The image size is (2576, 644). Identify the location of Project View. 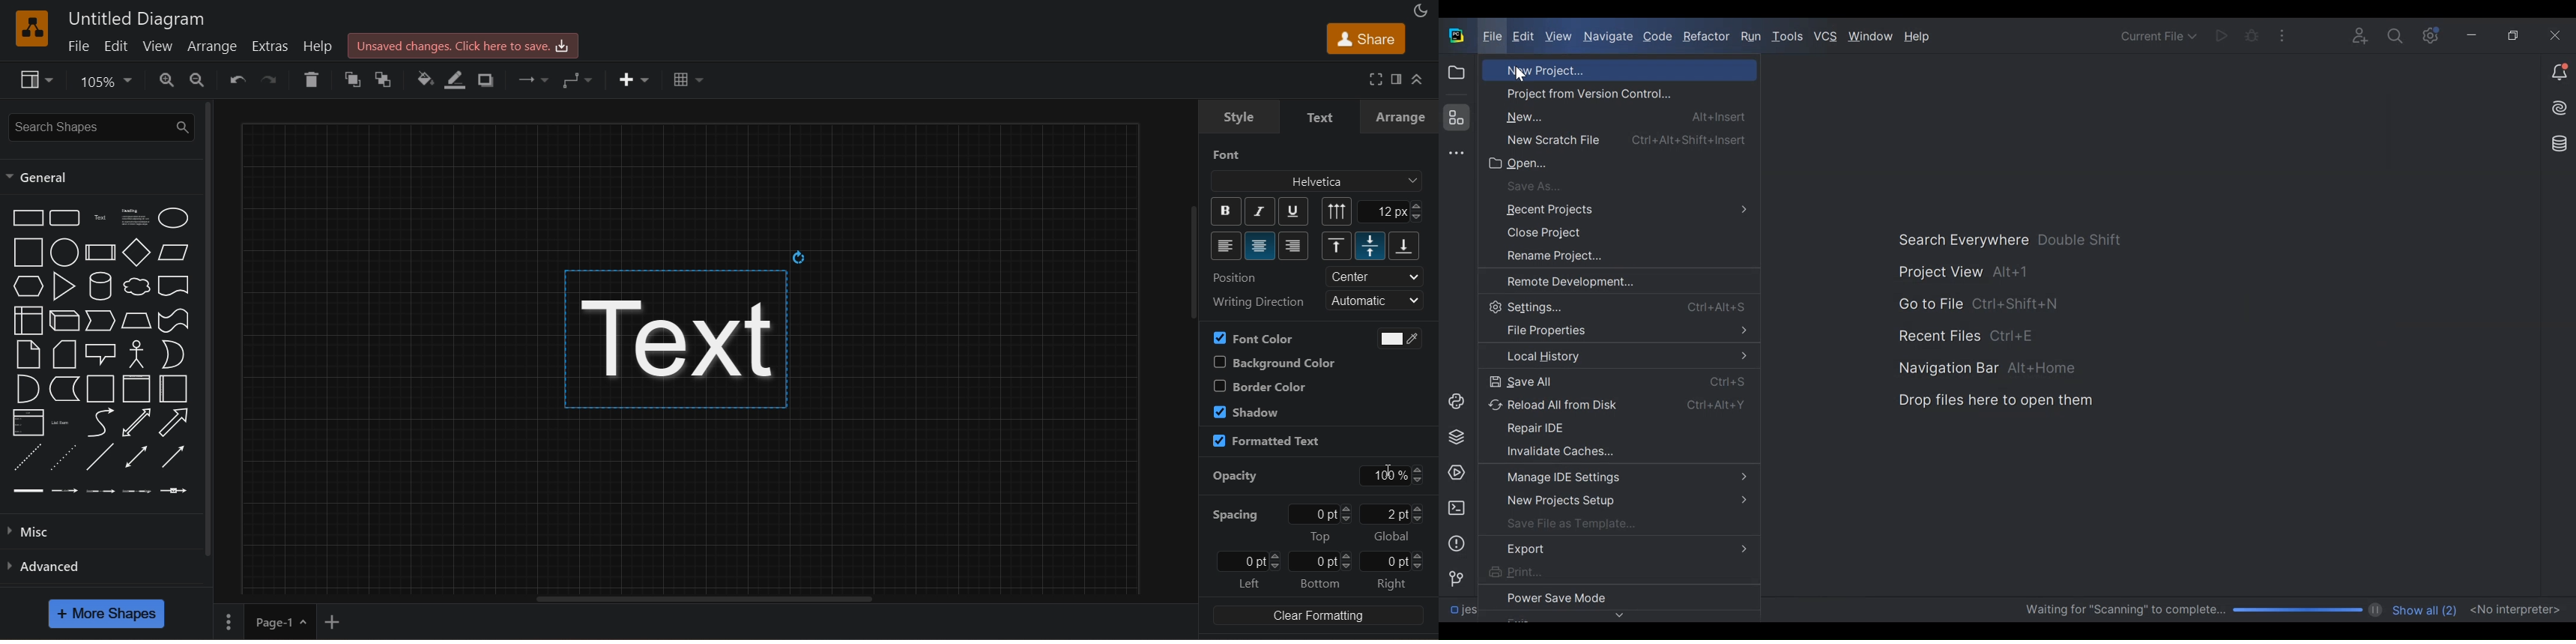
(1941, 271).